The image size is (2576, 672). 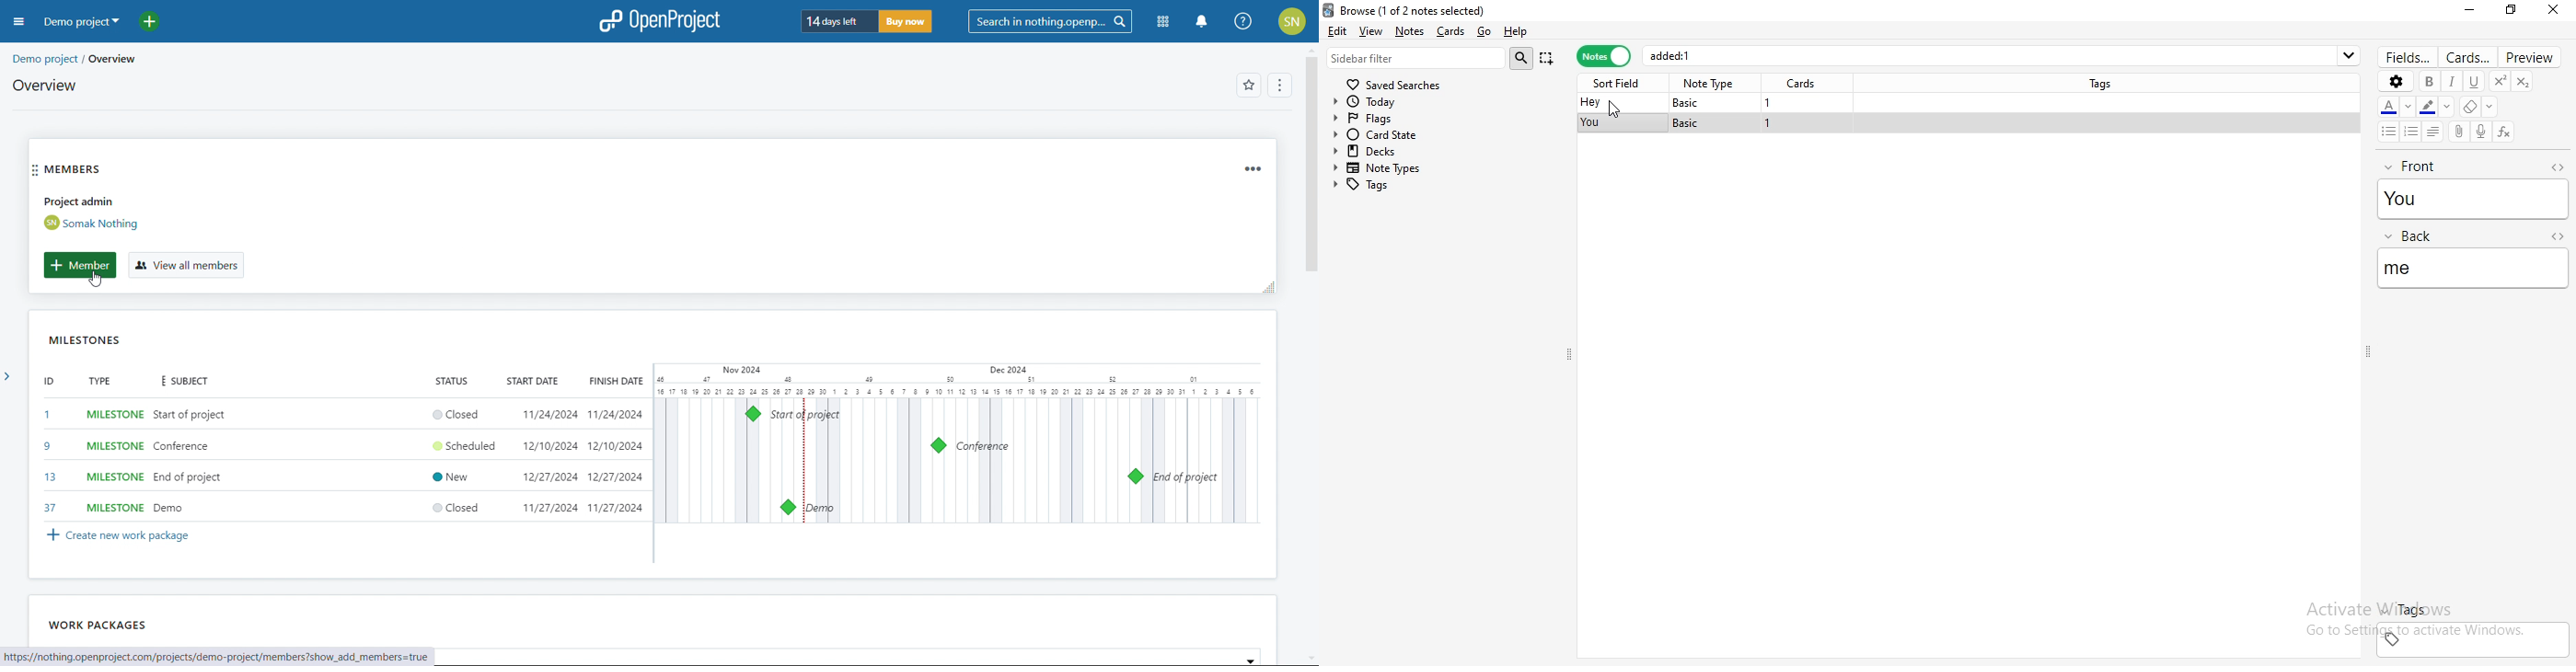 What do you see at coordinates (1252, 168) in the screenshot?
I see `widget options` at bounding box center [1252, 168].